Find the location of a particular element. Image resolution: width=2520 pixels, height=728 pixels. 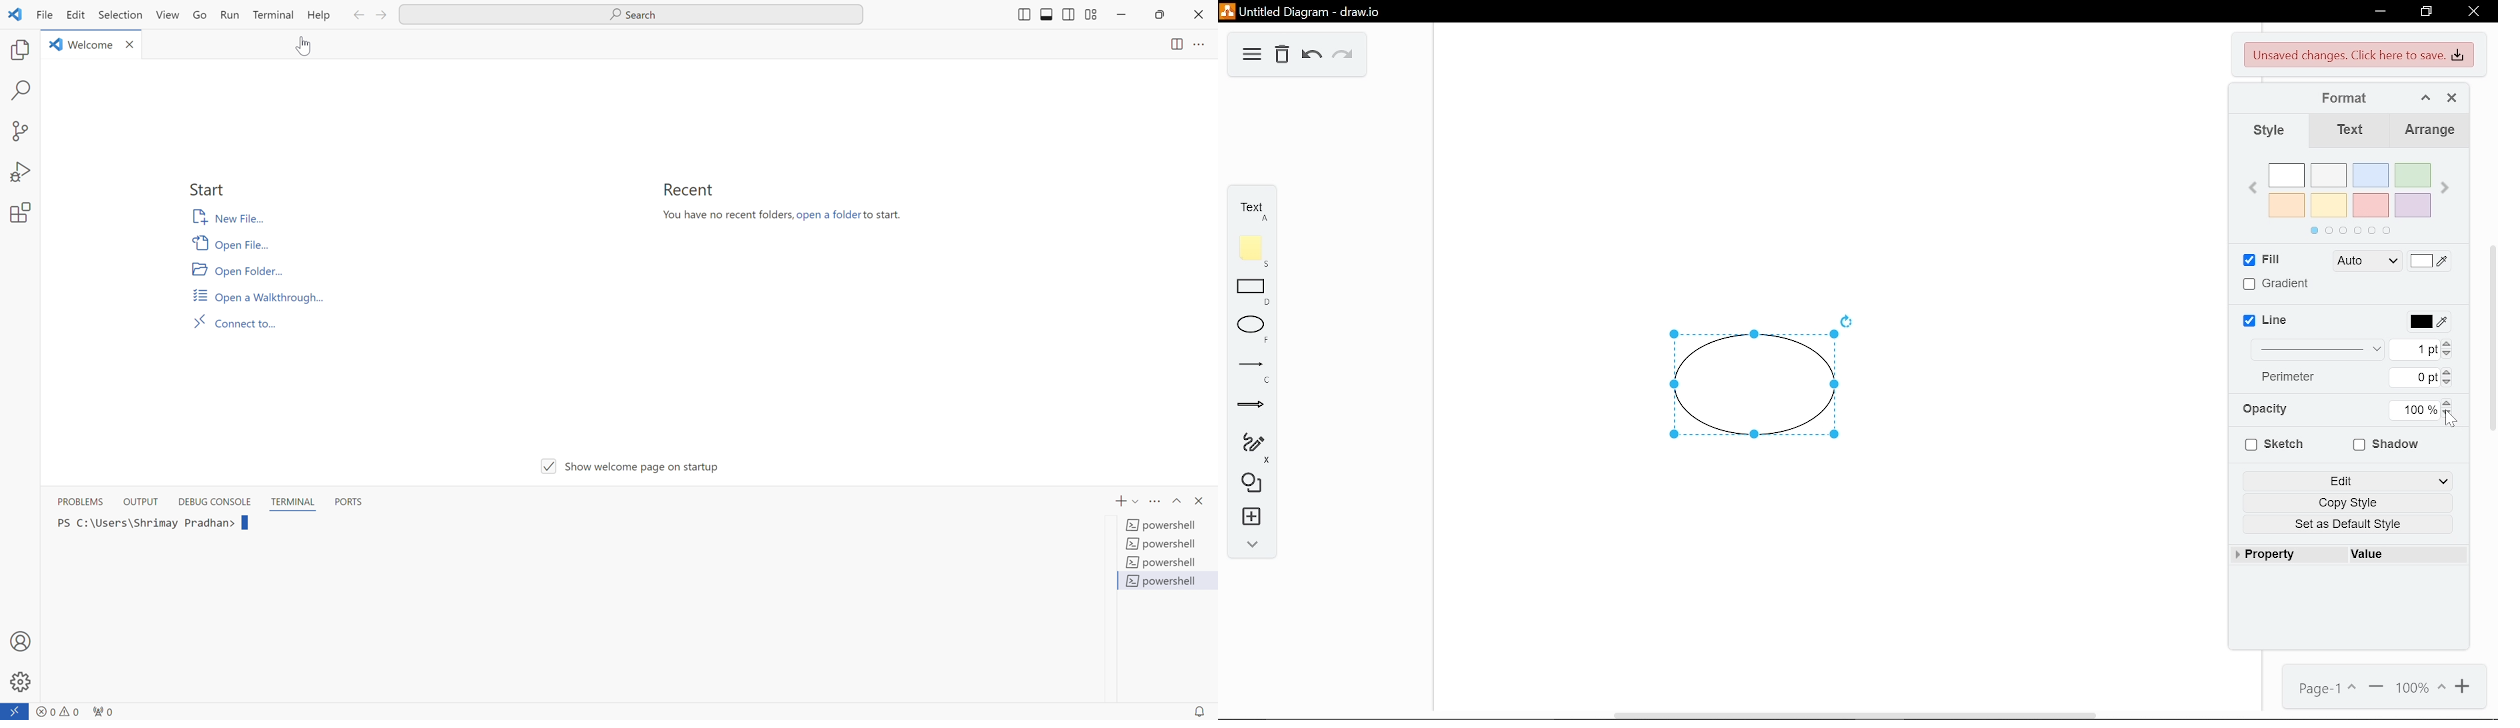

Connect to... is located at coordinates (238, 322).